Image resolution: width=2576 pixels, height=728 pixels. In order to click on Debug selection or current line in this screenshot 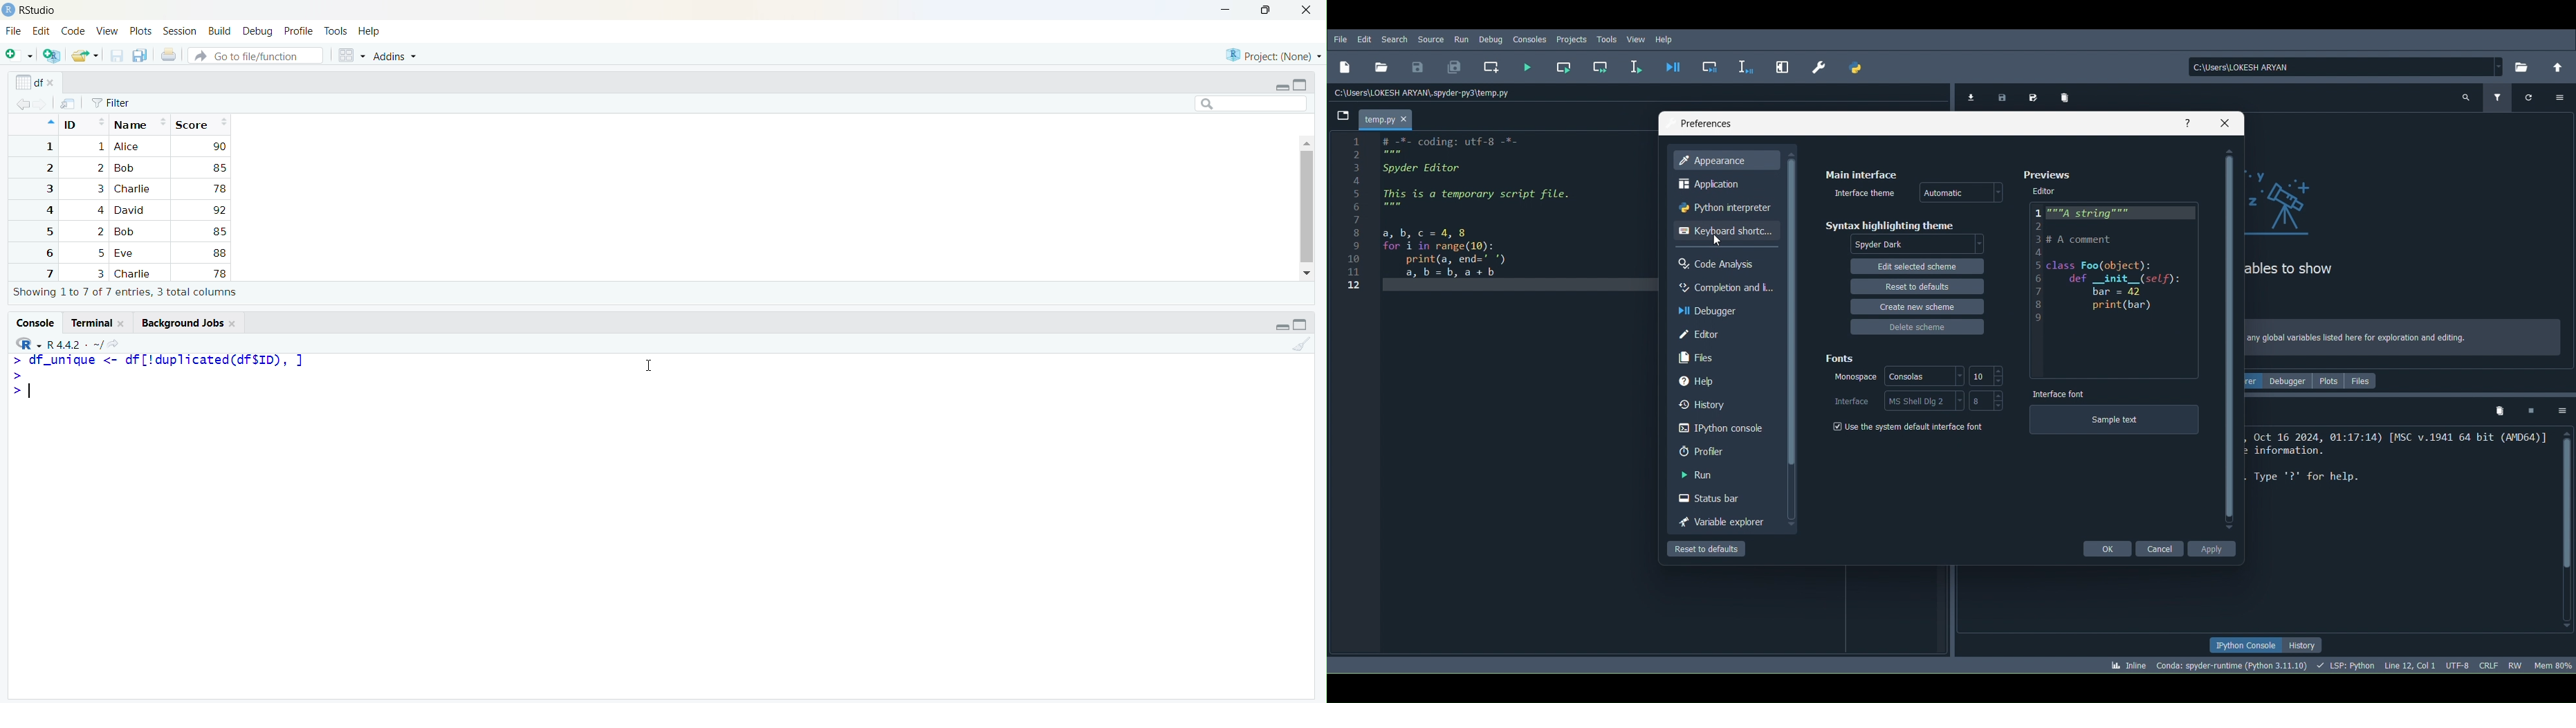, I will do `click(1746, 65)`.